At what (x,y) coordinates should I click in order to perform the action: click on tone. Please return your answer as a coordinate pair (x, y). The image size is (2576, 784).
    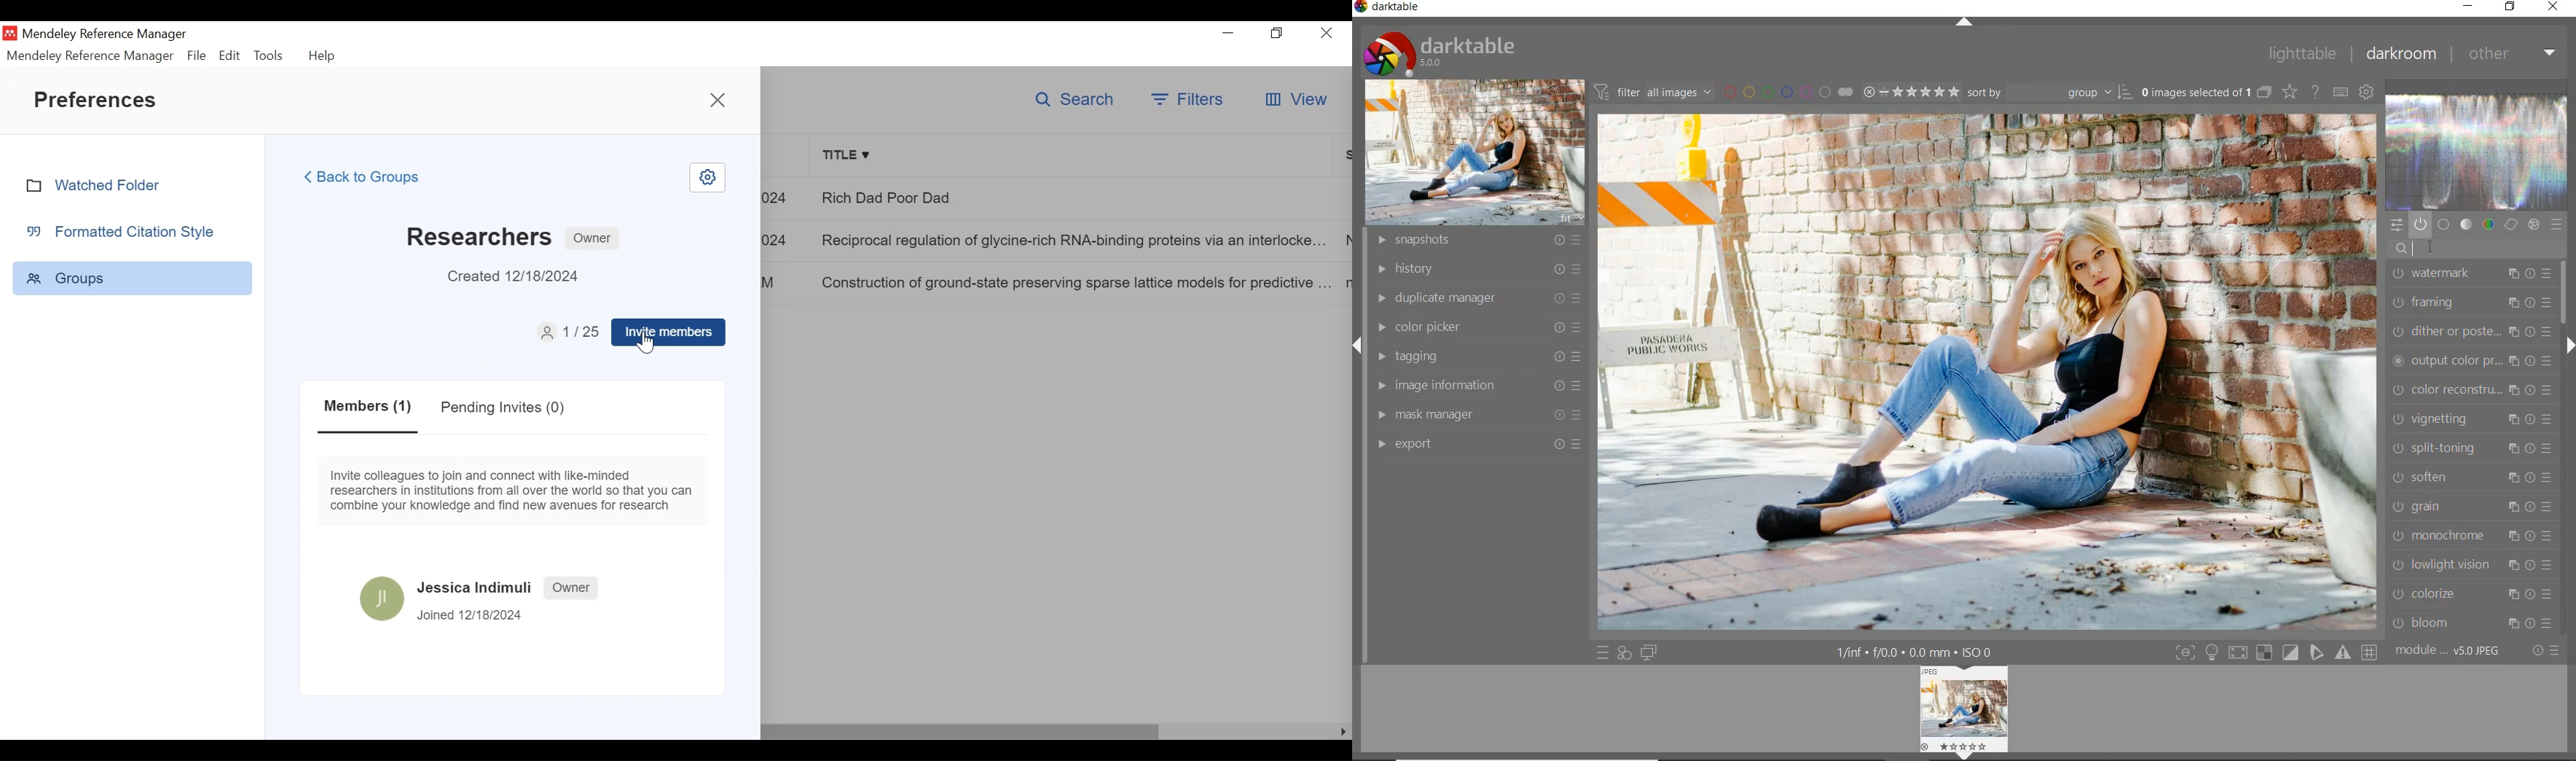
    Looking at the image, I should click on (2467, 223).